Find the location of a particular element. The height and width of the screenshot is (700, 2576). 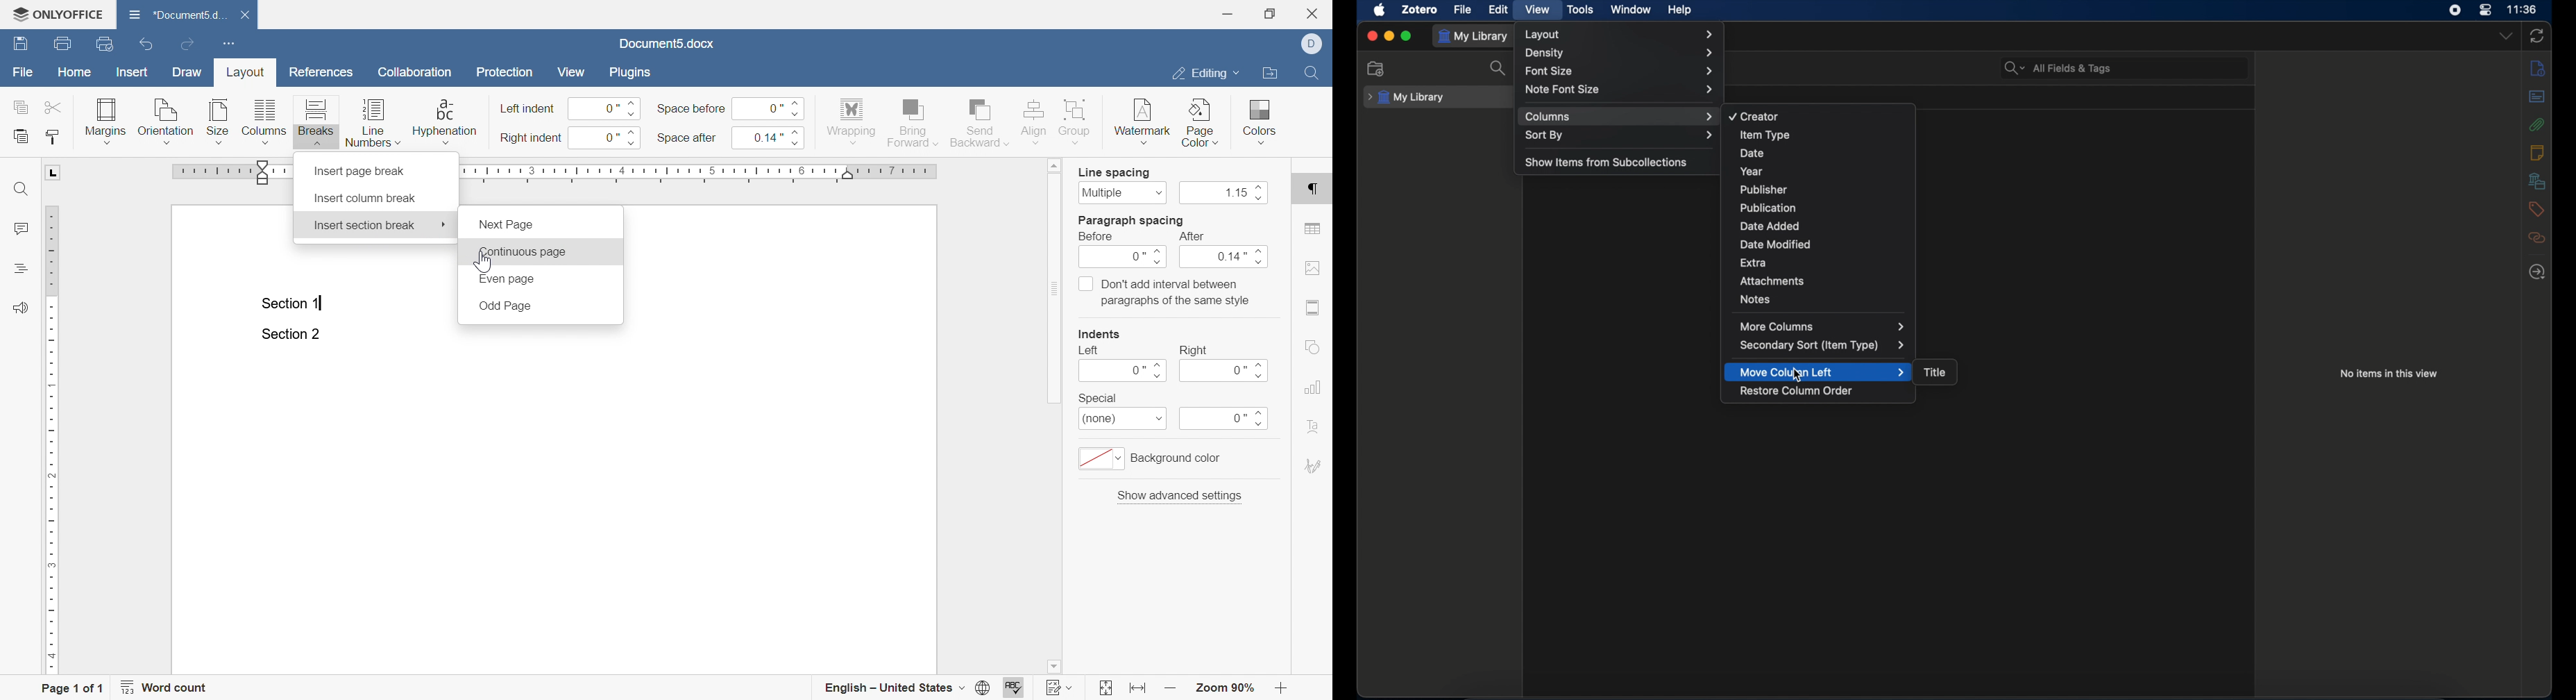

wrapping is located at coordinates (851, 122).